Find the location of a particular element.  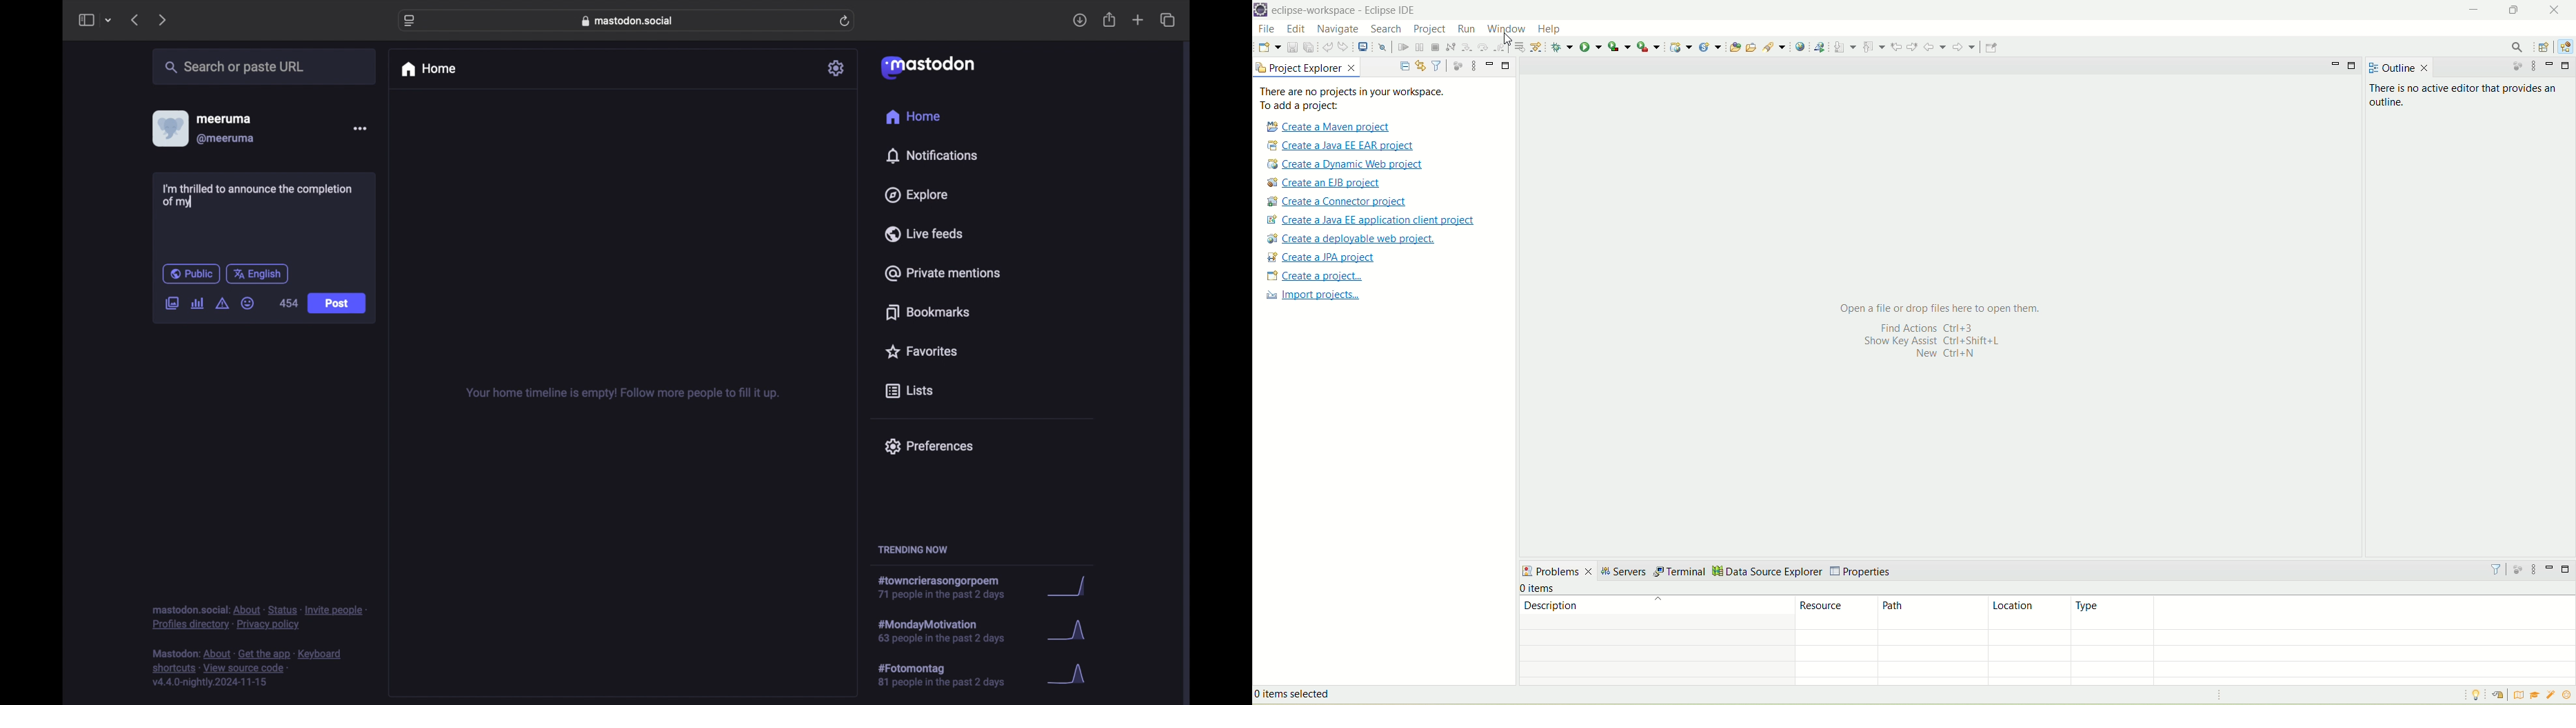

text cursor is located at coordinates (195, 202).